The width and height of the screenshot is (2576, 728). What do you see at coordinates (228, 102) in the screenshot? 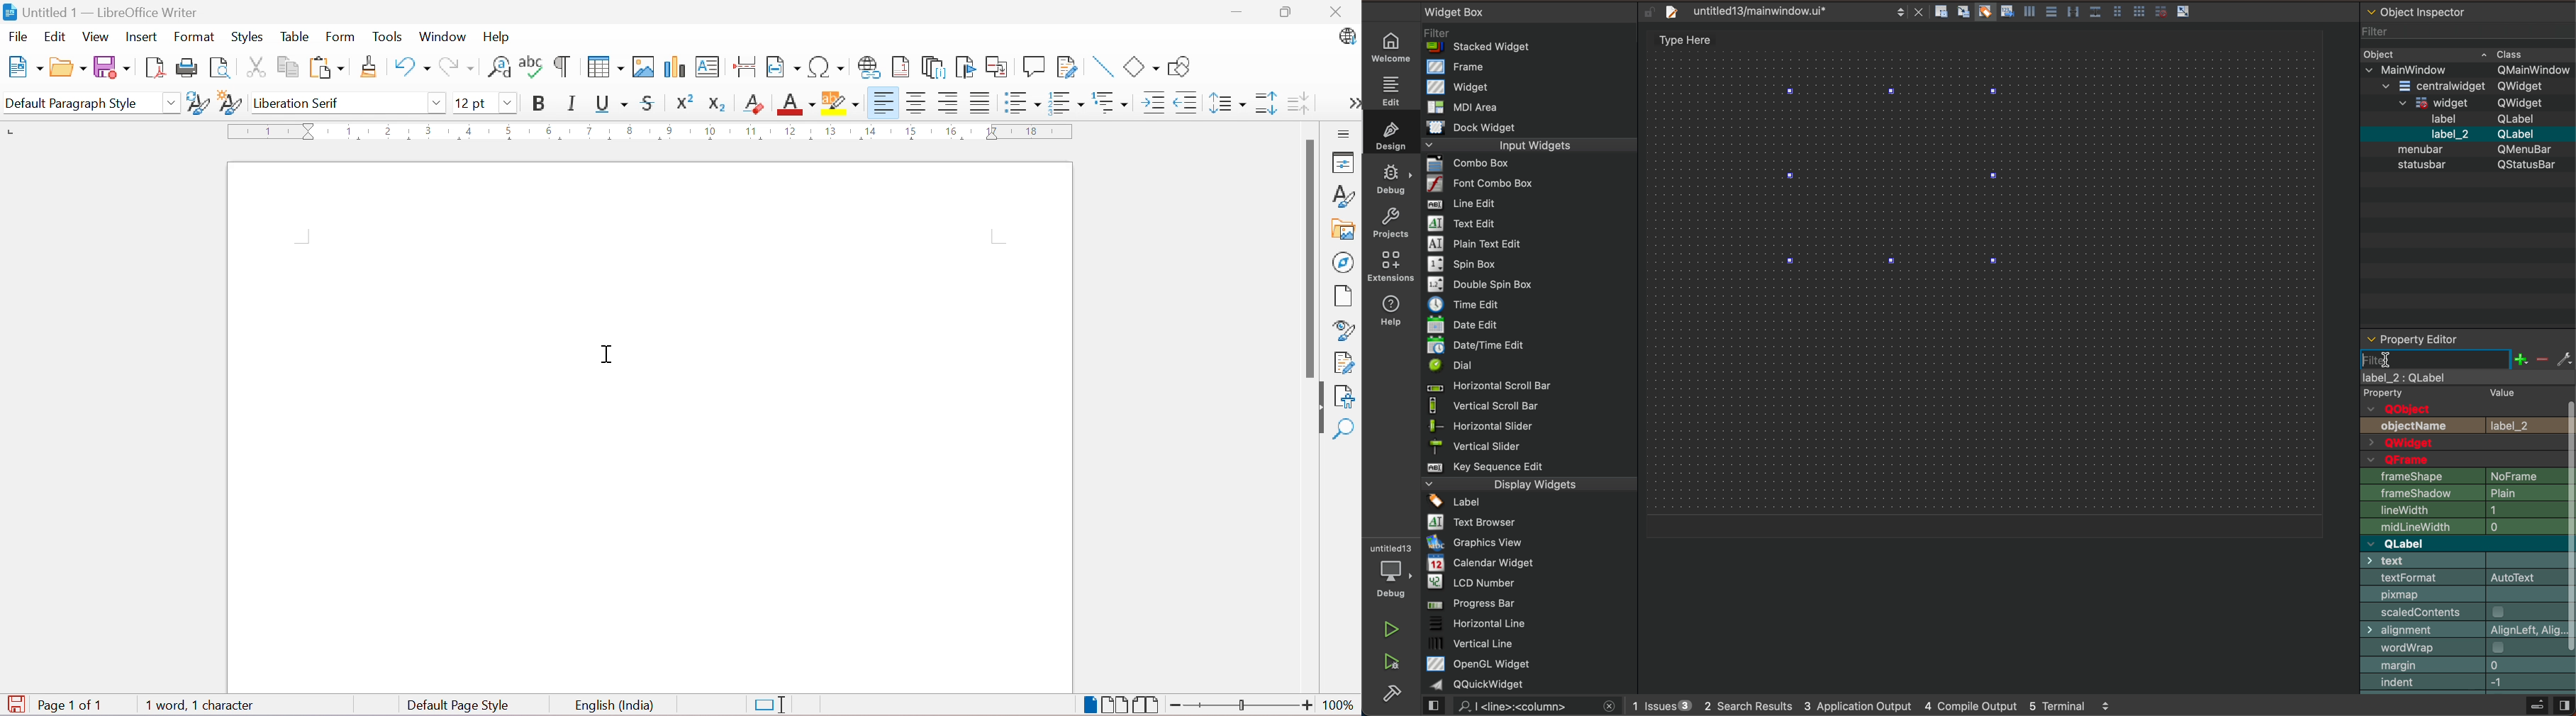
I see `New Style from Selection` at bounding box center [228, 102].